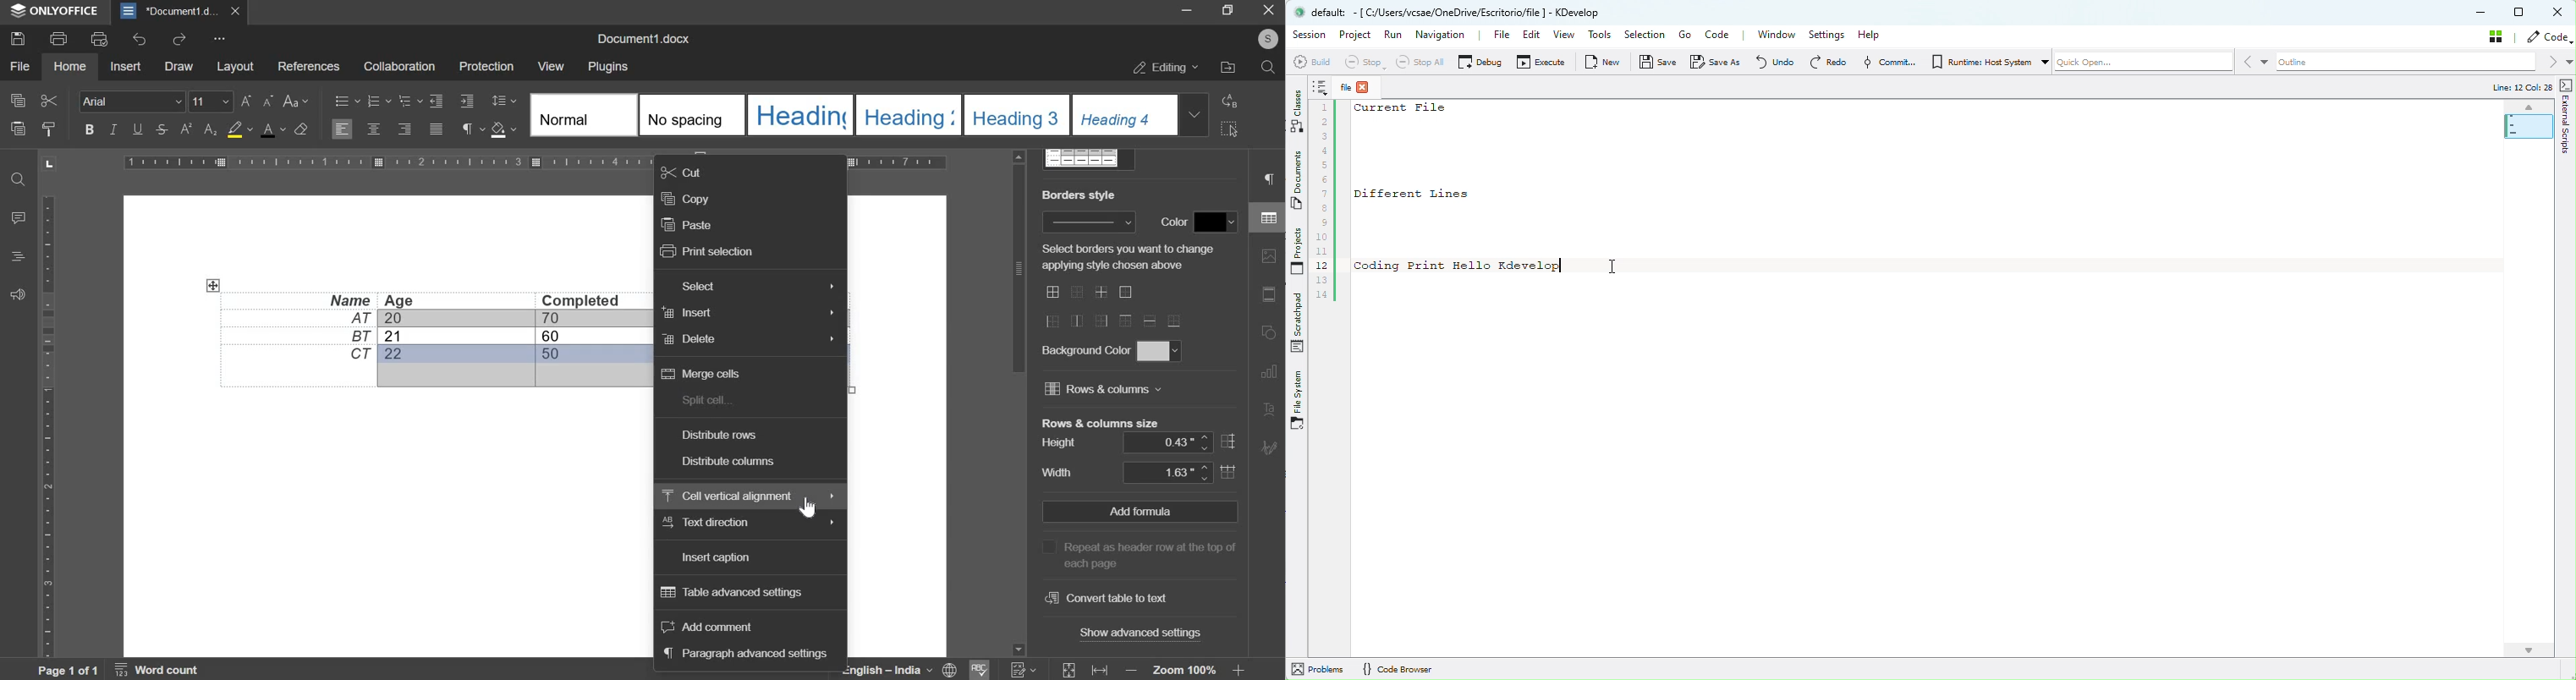 Image resolution: width=2576 pixels, height=700 pixels. What do you see at coordinates (730, 462) in the screenshot?
I see `distribute columns` at bounding box center [730, 462].